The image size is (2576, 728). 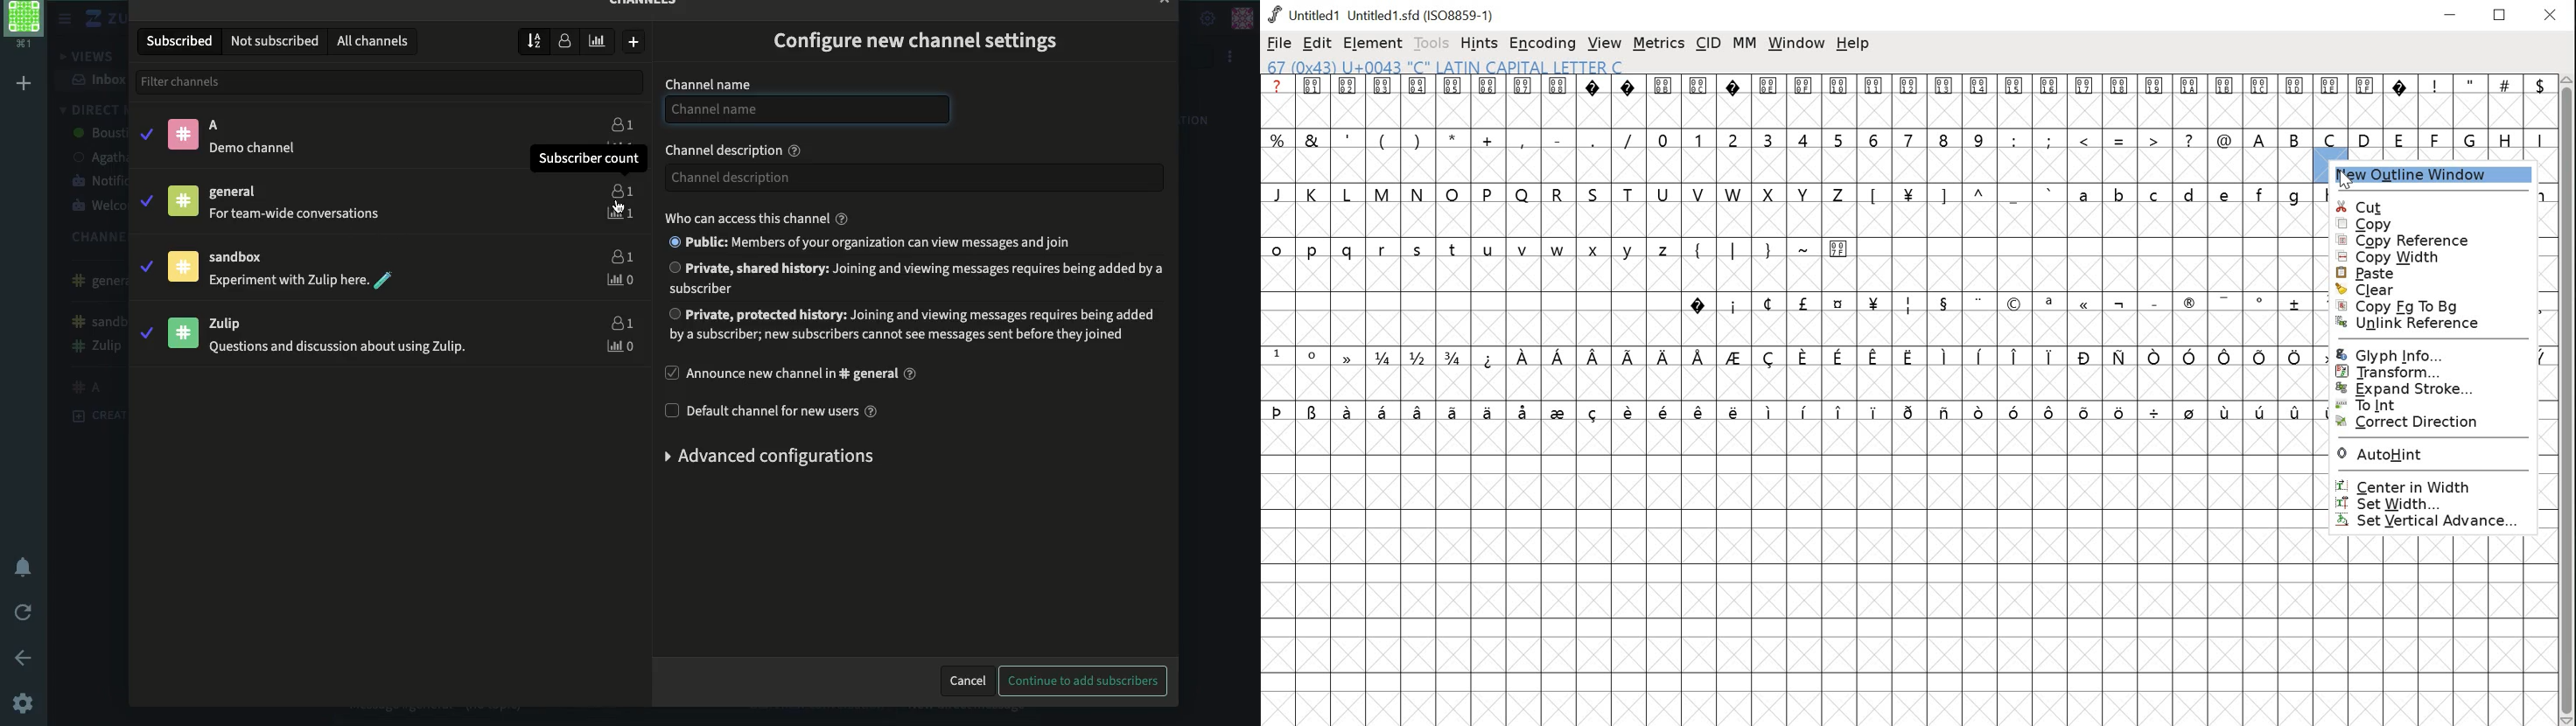 What do you see at coordinates (617, 272) in the screenshot?
I see `users` at bounding box center [617, 272].